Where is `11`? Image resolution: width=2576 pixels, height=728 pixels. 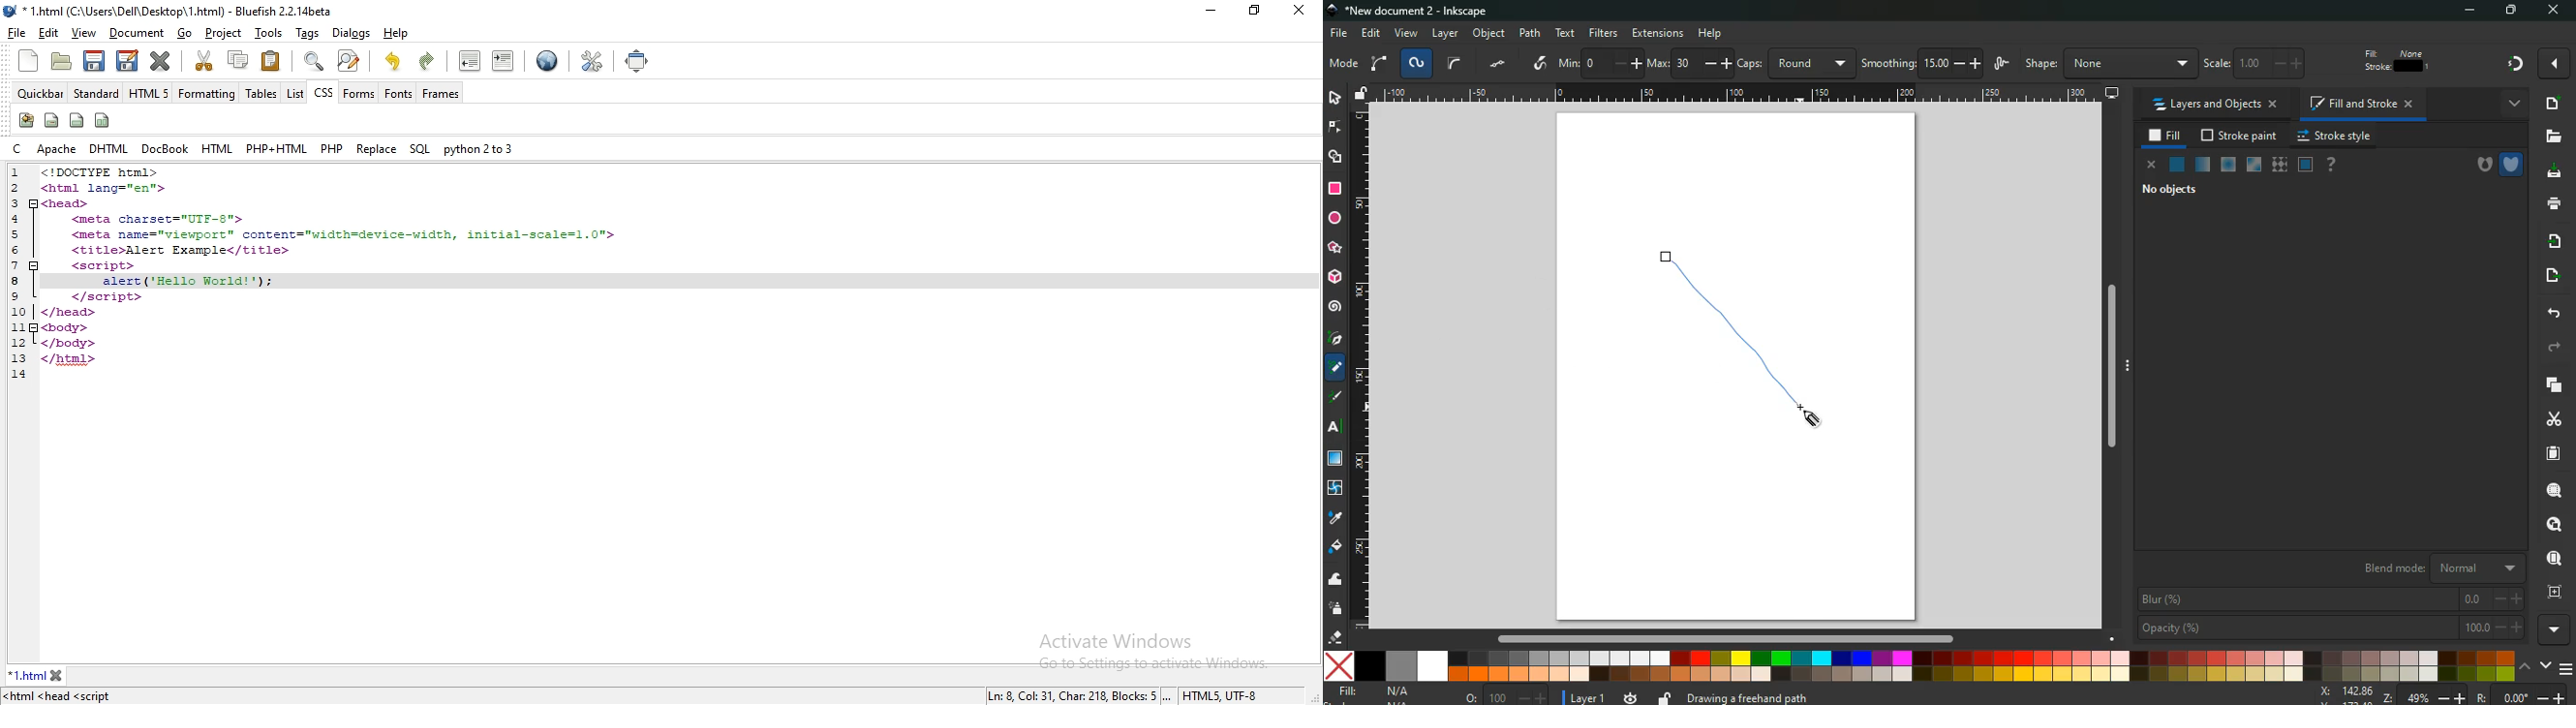
11 is located at coordinates (17, 327).